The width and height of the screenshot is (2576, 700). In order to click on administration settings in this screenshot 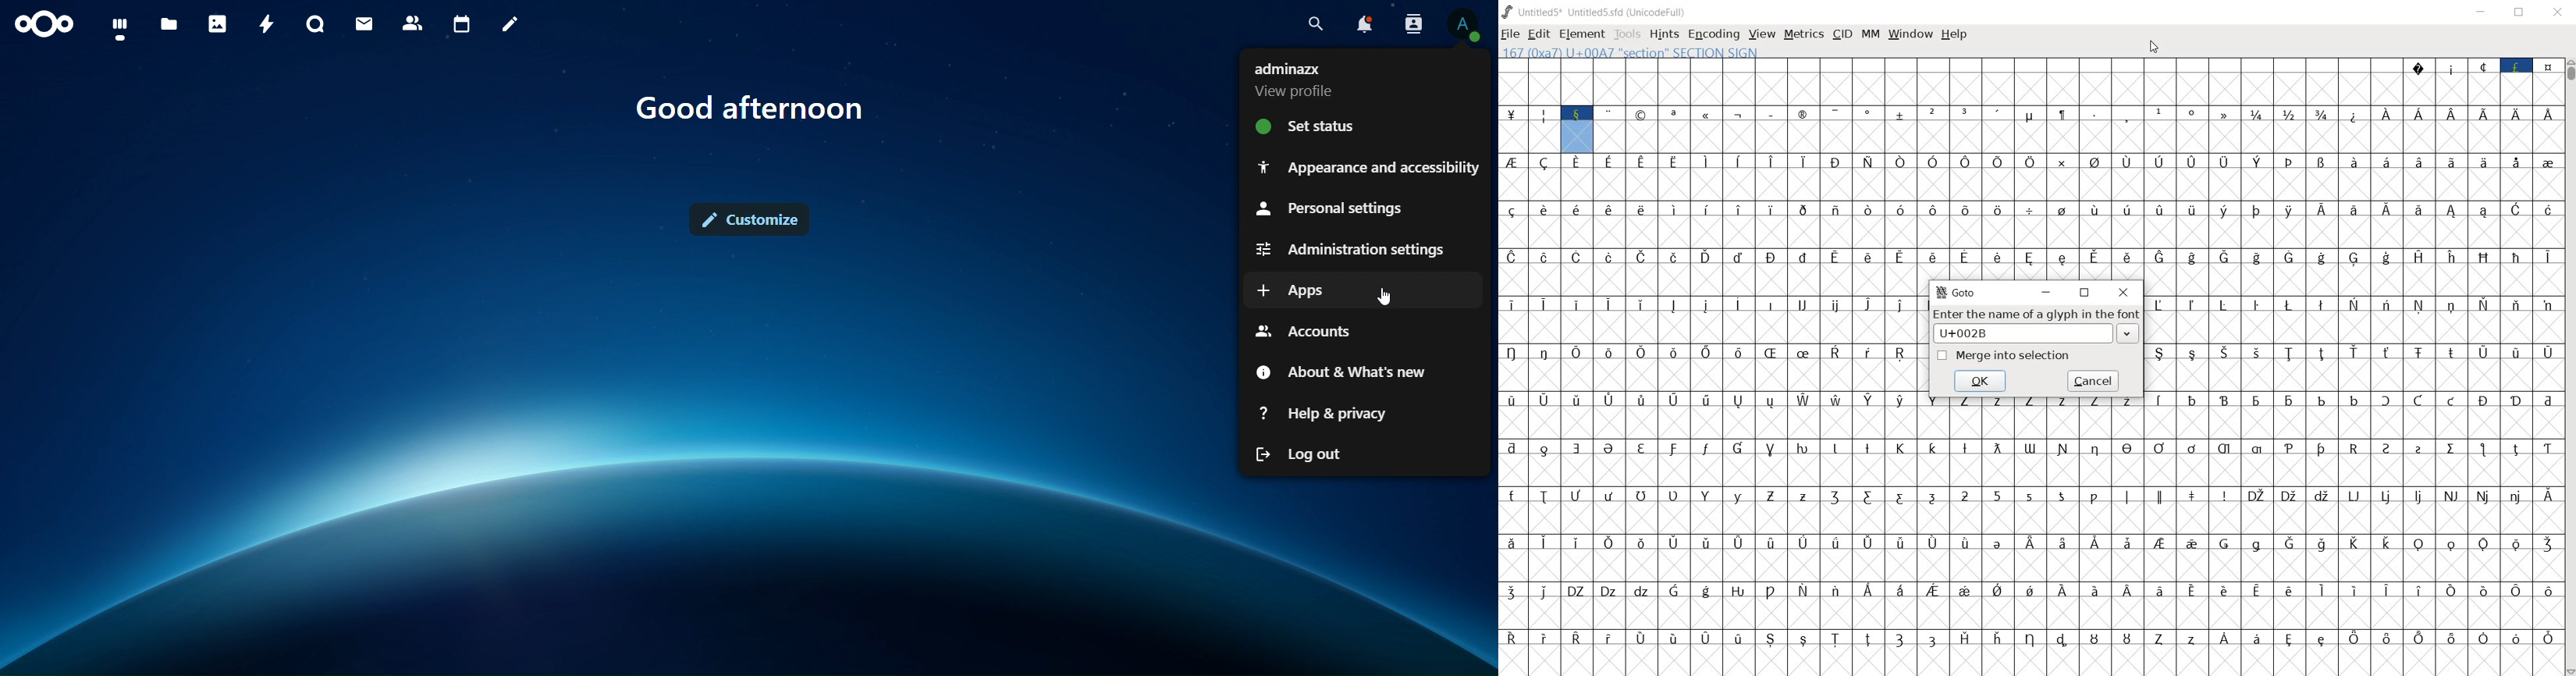, I will do `click(1352, 250)`.